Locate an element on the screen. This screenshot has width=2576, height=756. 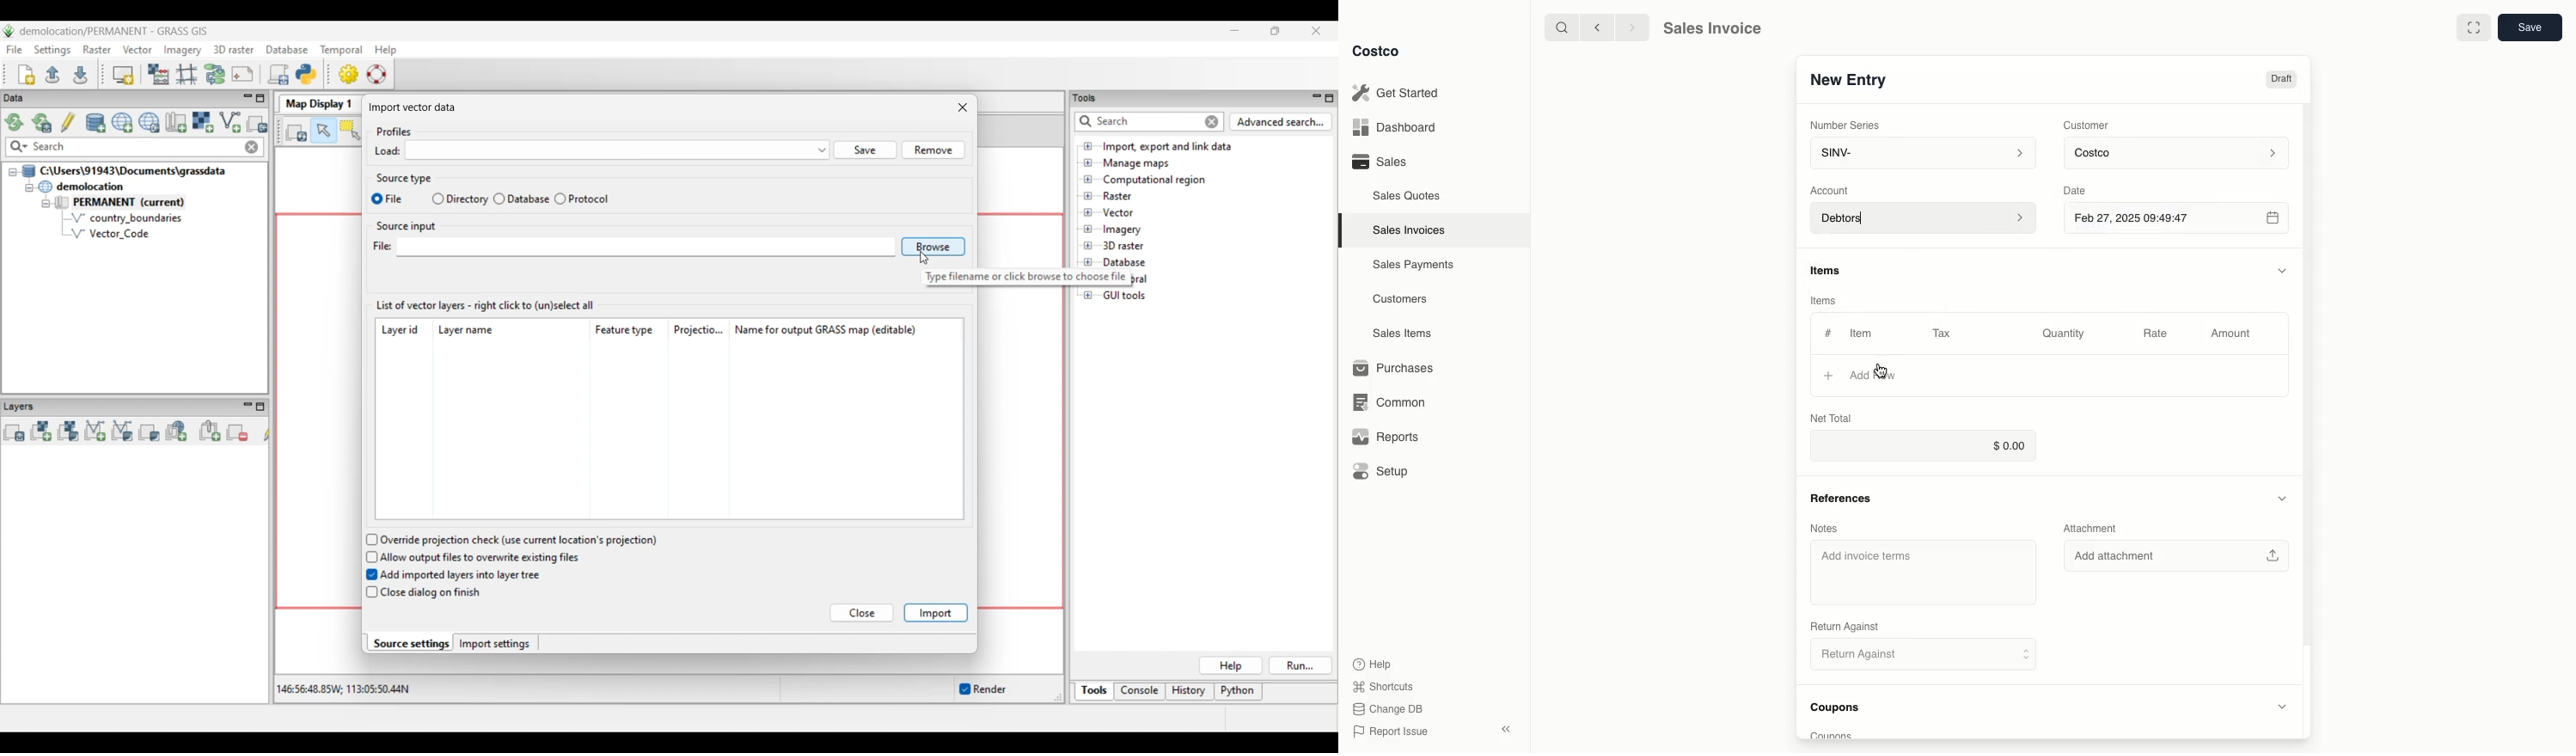
forward is located at coordinates (1630, 27).